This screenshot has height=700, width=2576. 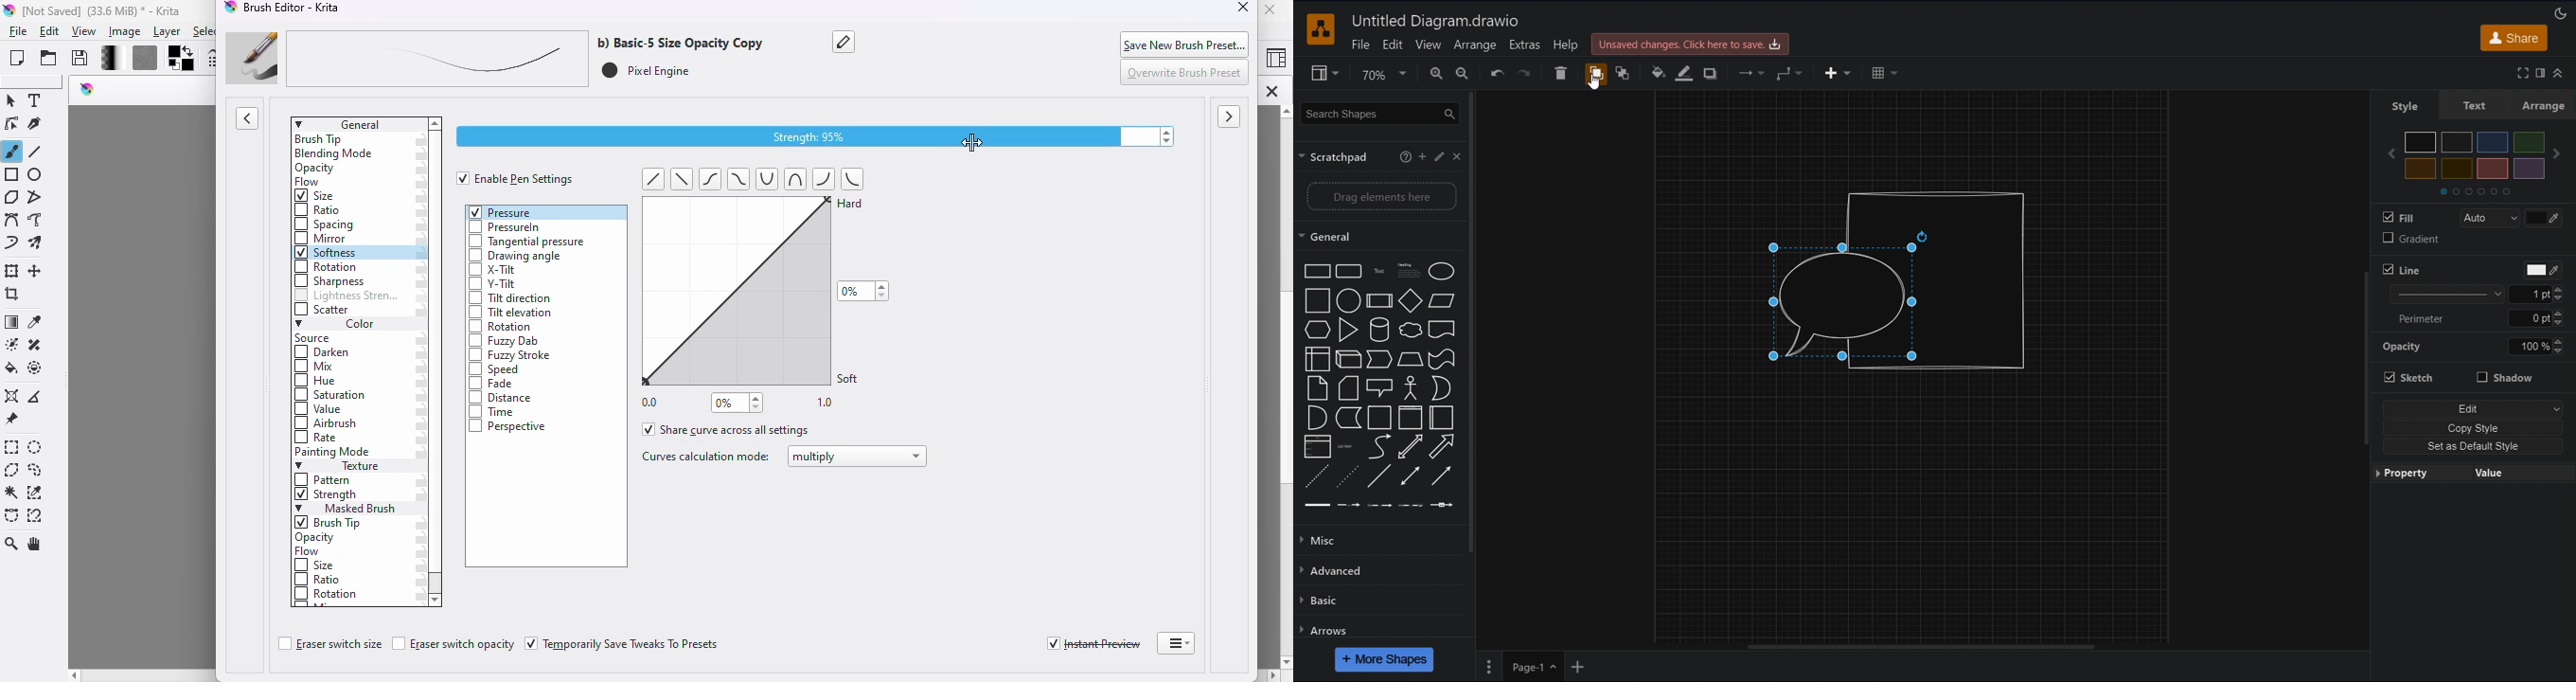 What do you see at coordinates (1379, 359) in the screenshot?
I see `Step` at bounding box center [1379, 359].